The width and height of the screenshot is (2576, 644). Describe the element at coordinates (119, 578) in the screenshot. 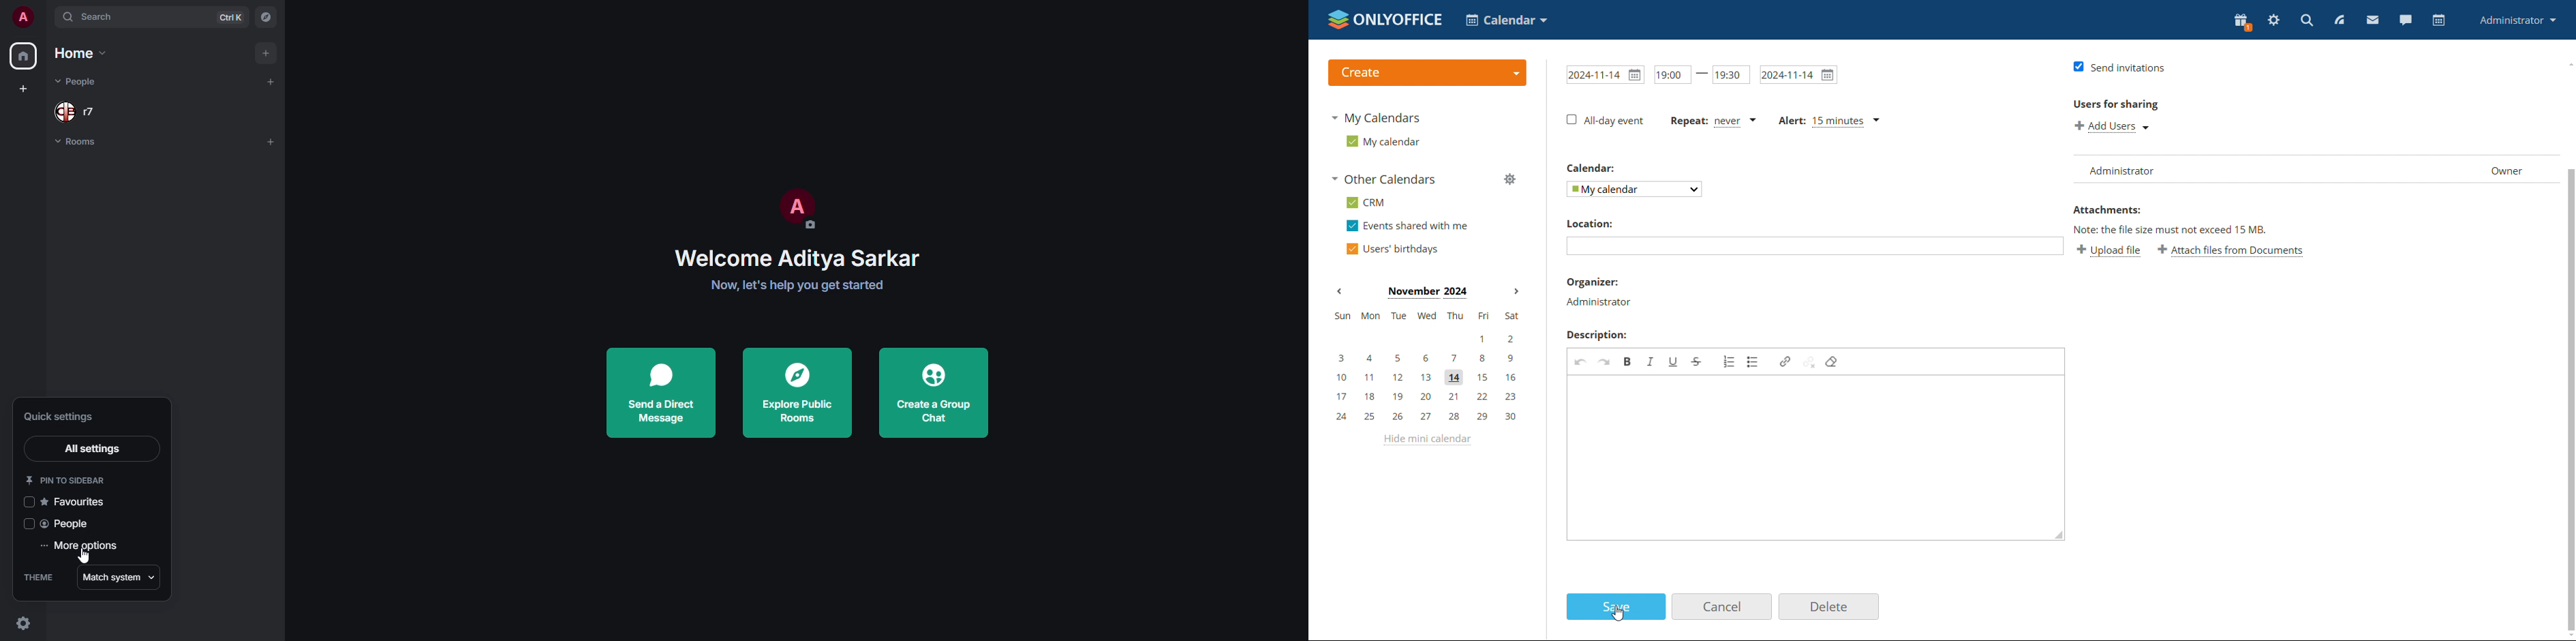

I see `match system` at that location.